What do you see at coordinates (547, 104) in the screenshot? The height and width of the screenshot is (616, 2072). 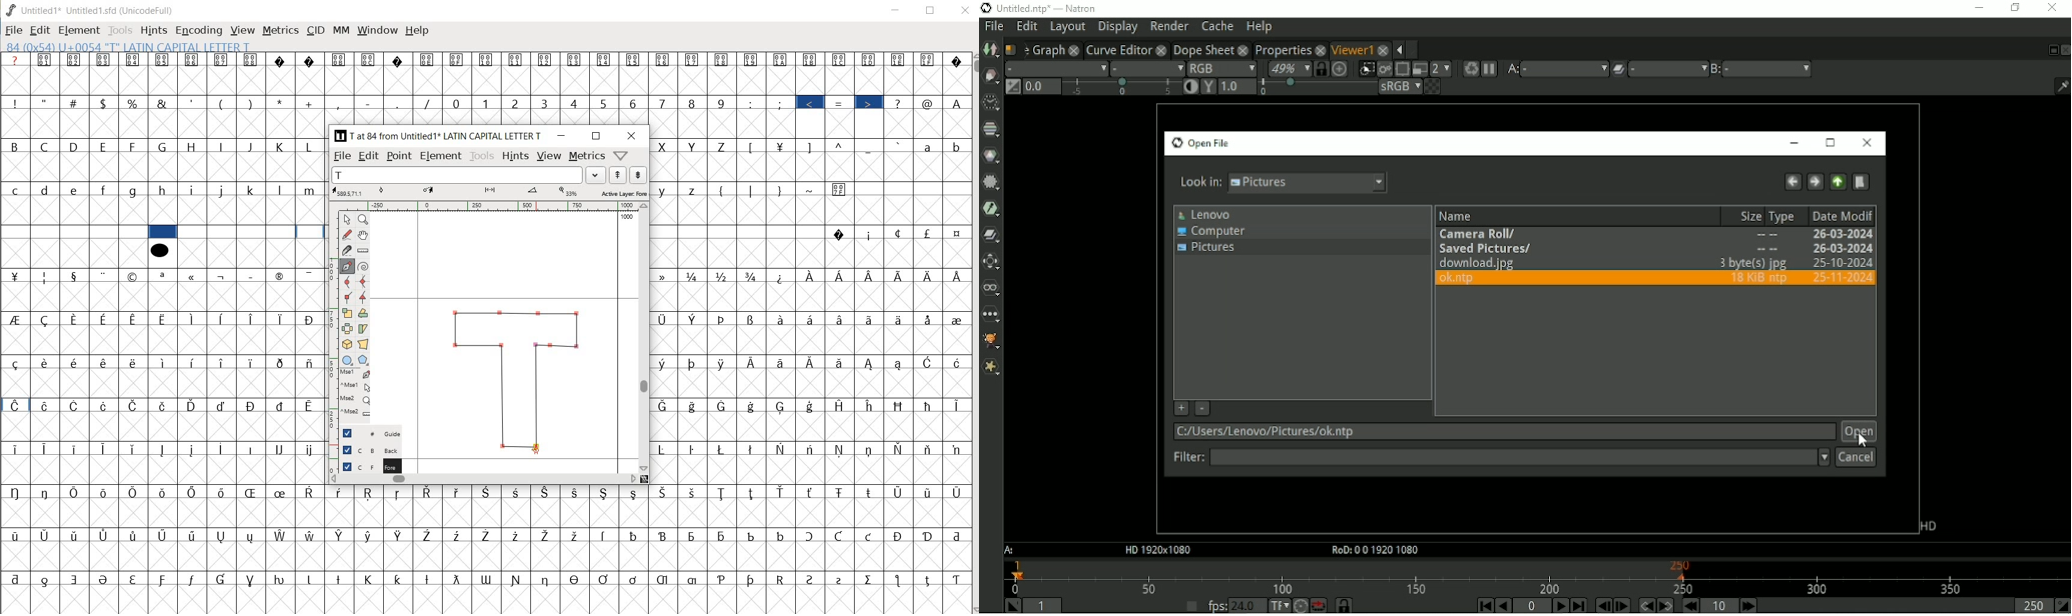 I see `3` at bounding box center [547, 104].